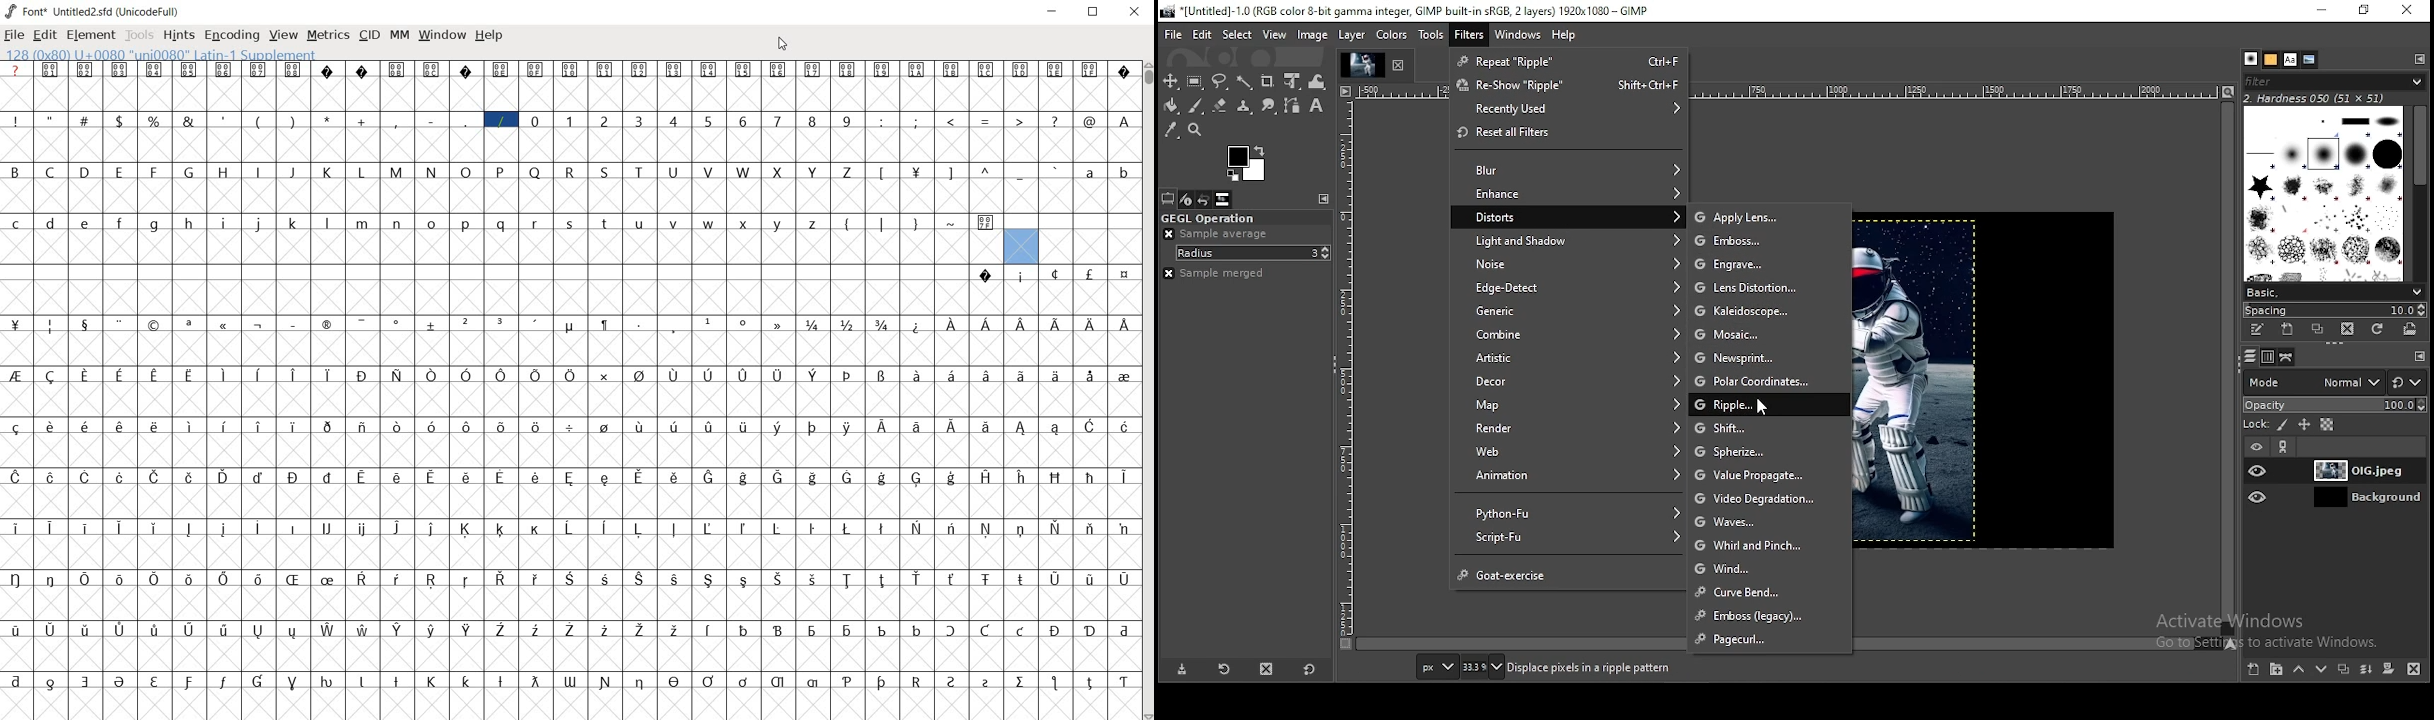 The image size is (2436, 728). What do you see at coordinates (190, 580) in the screenshot?
I see `glyph` at bounding box center [190, 580].